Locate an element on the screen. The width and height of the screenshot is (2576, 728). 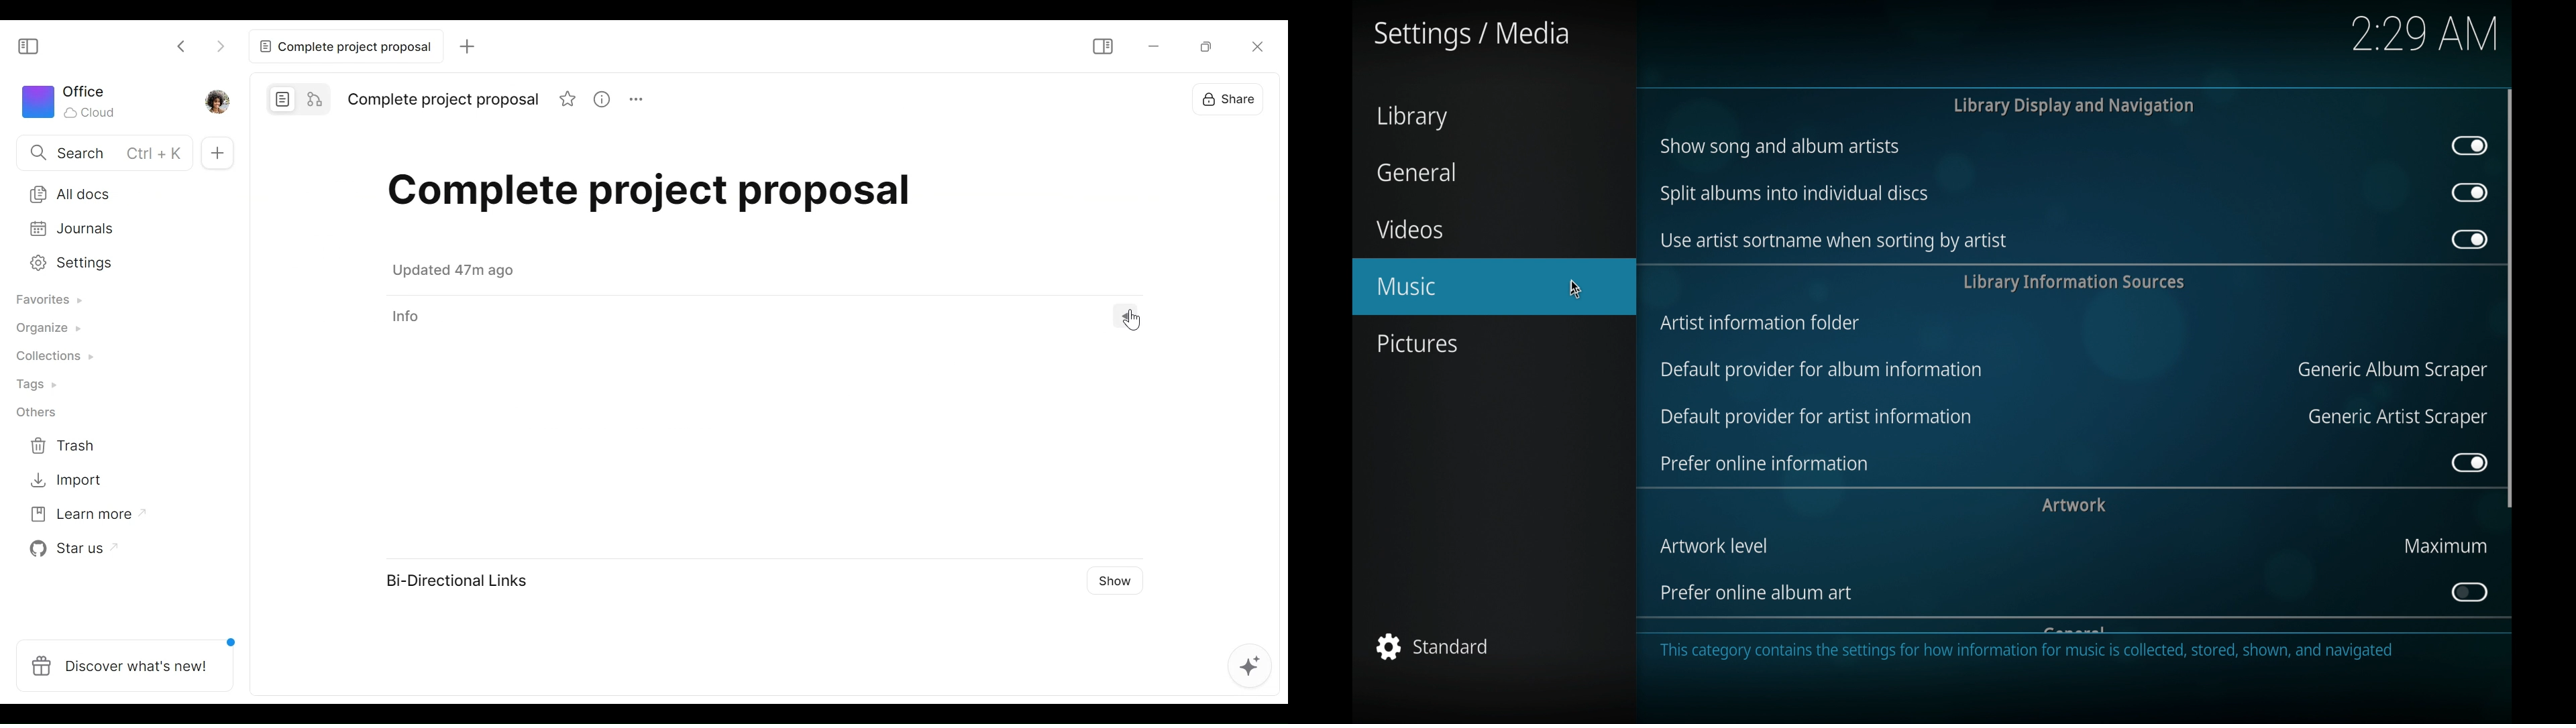
Page mode is located at coordinates (280, 97).